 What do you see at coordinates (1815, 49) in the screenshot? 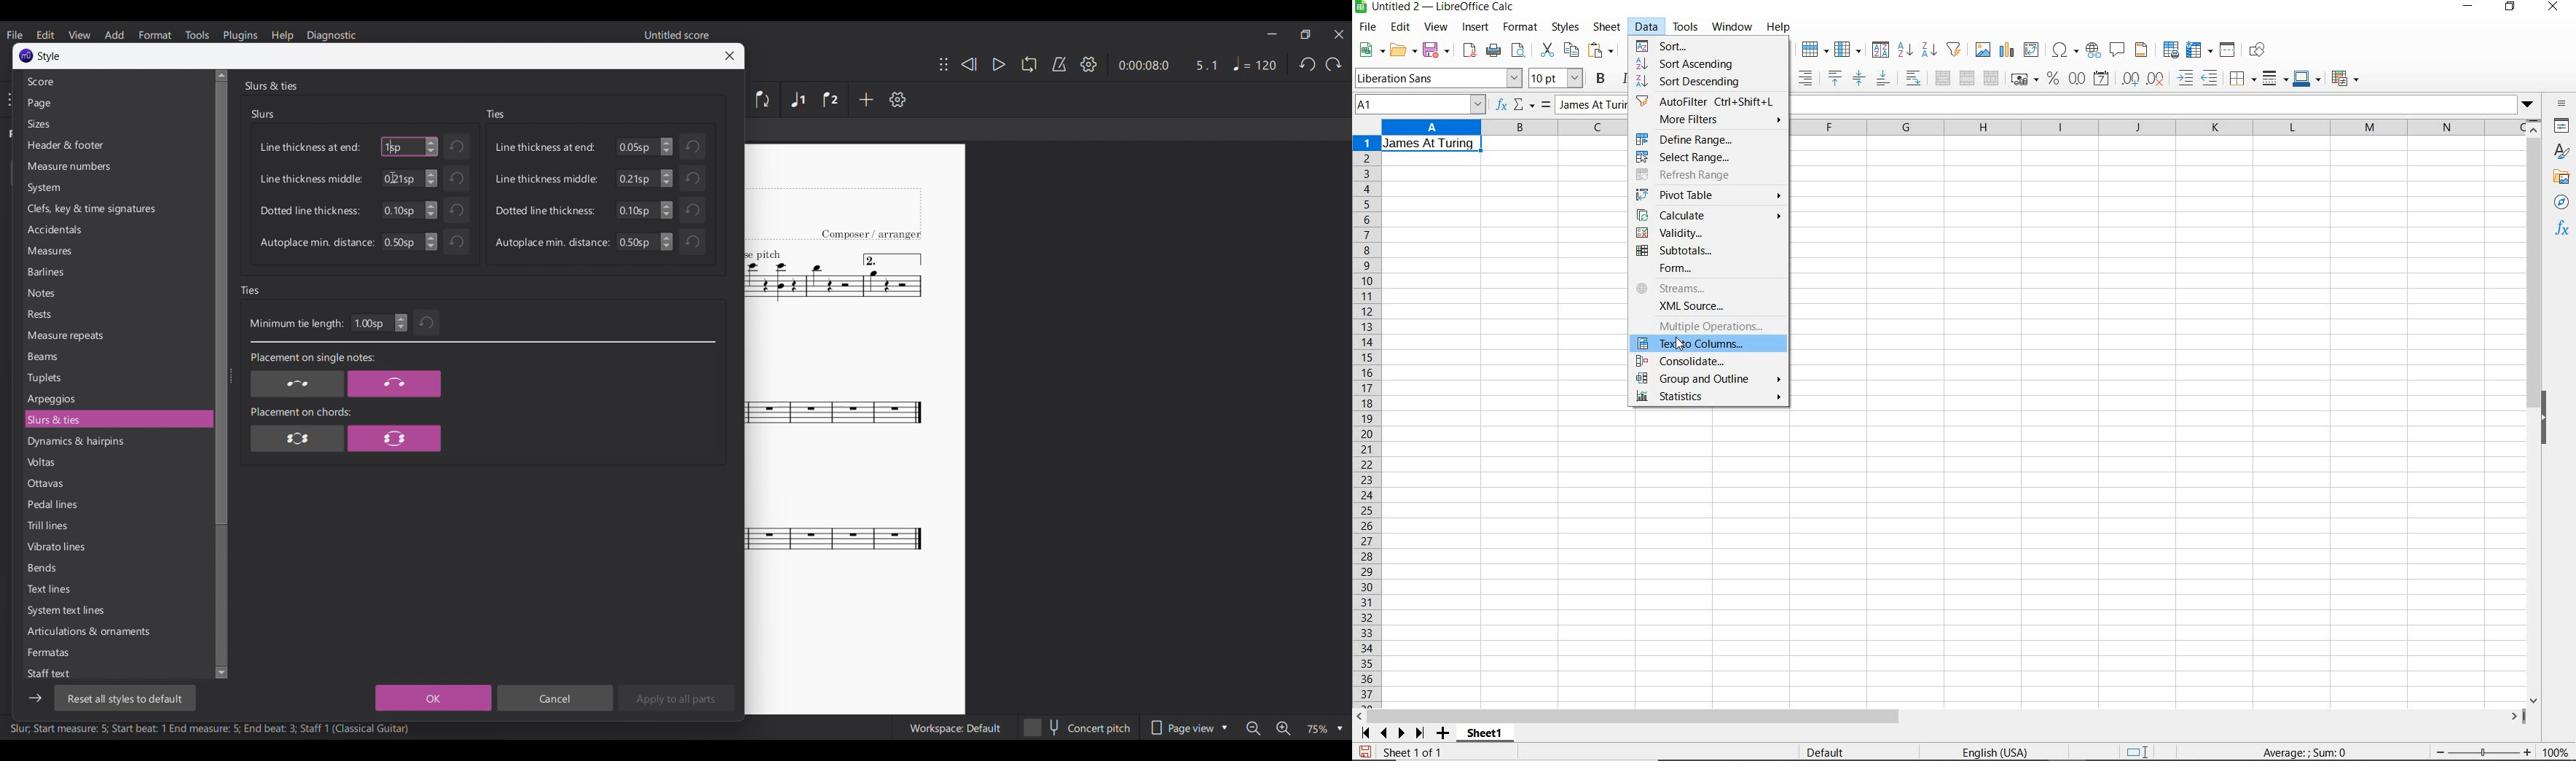
I see `row` at bounding box center [1815, 49].